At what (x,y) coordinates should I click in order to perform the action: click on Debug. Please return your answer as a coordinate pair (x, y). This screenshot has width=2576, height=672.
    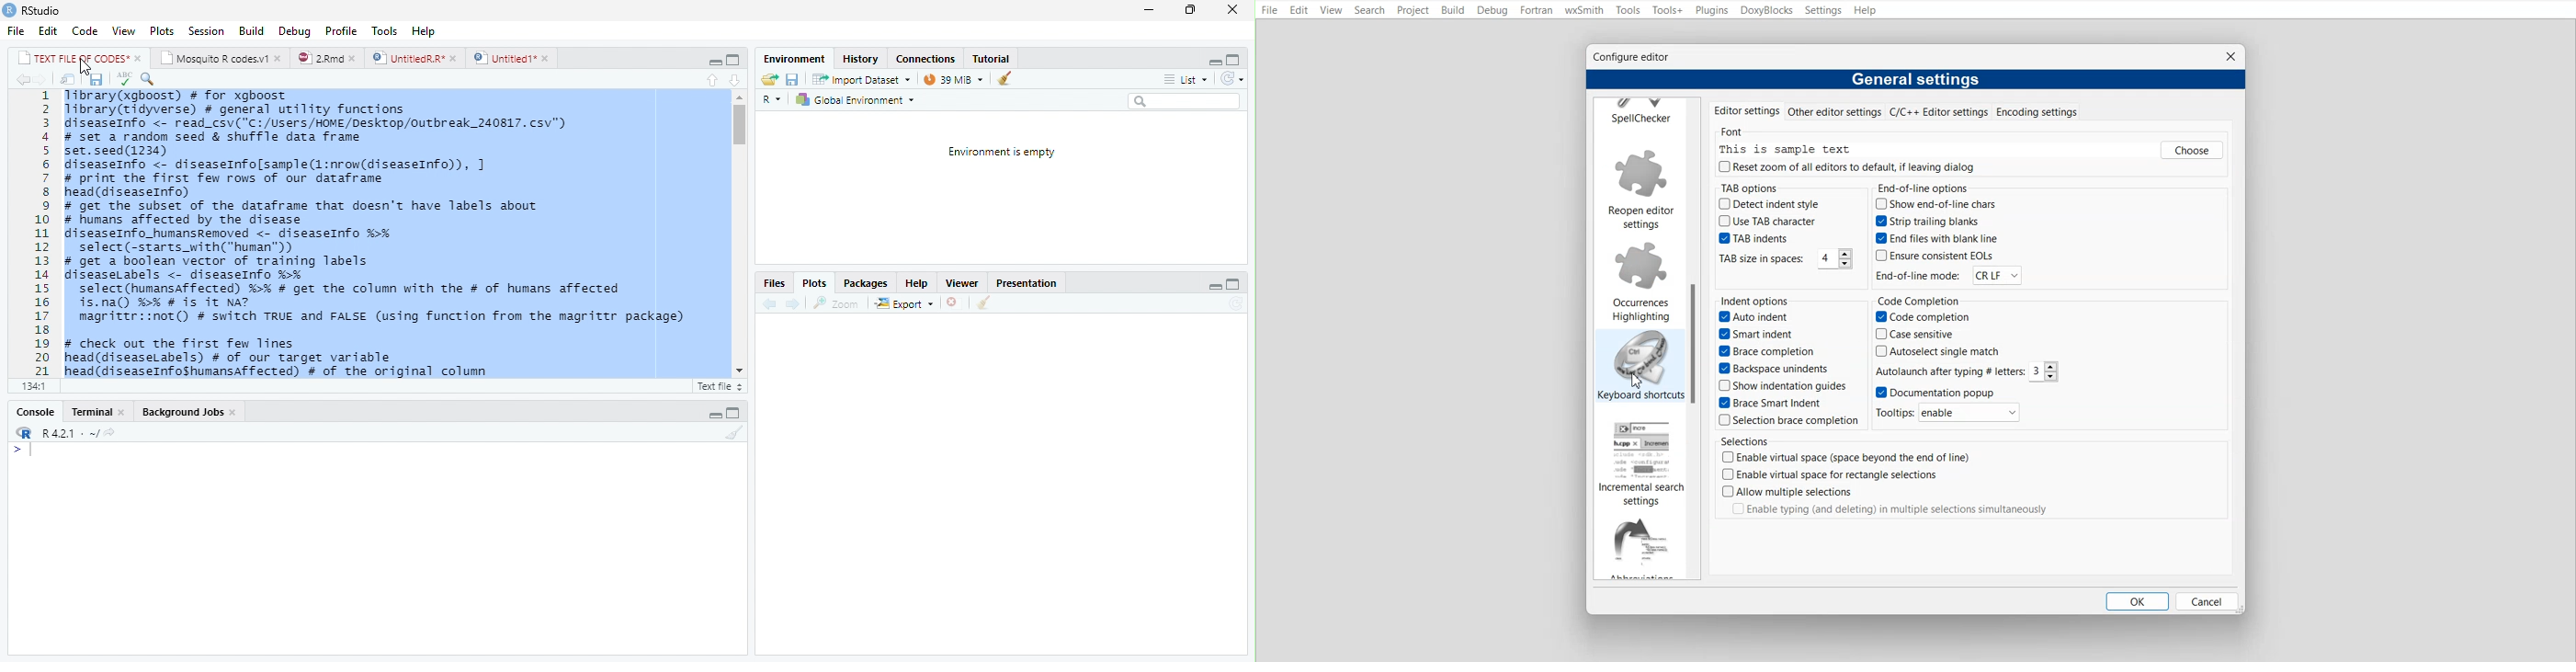
    Looking at the image, I should click on (293, 32).